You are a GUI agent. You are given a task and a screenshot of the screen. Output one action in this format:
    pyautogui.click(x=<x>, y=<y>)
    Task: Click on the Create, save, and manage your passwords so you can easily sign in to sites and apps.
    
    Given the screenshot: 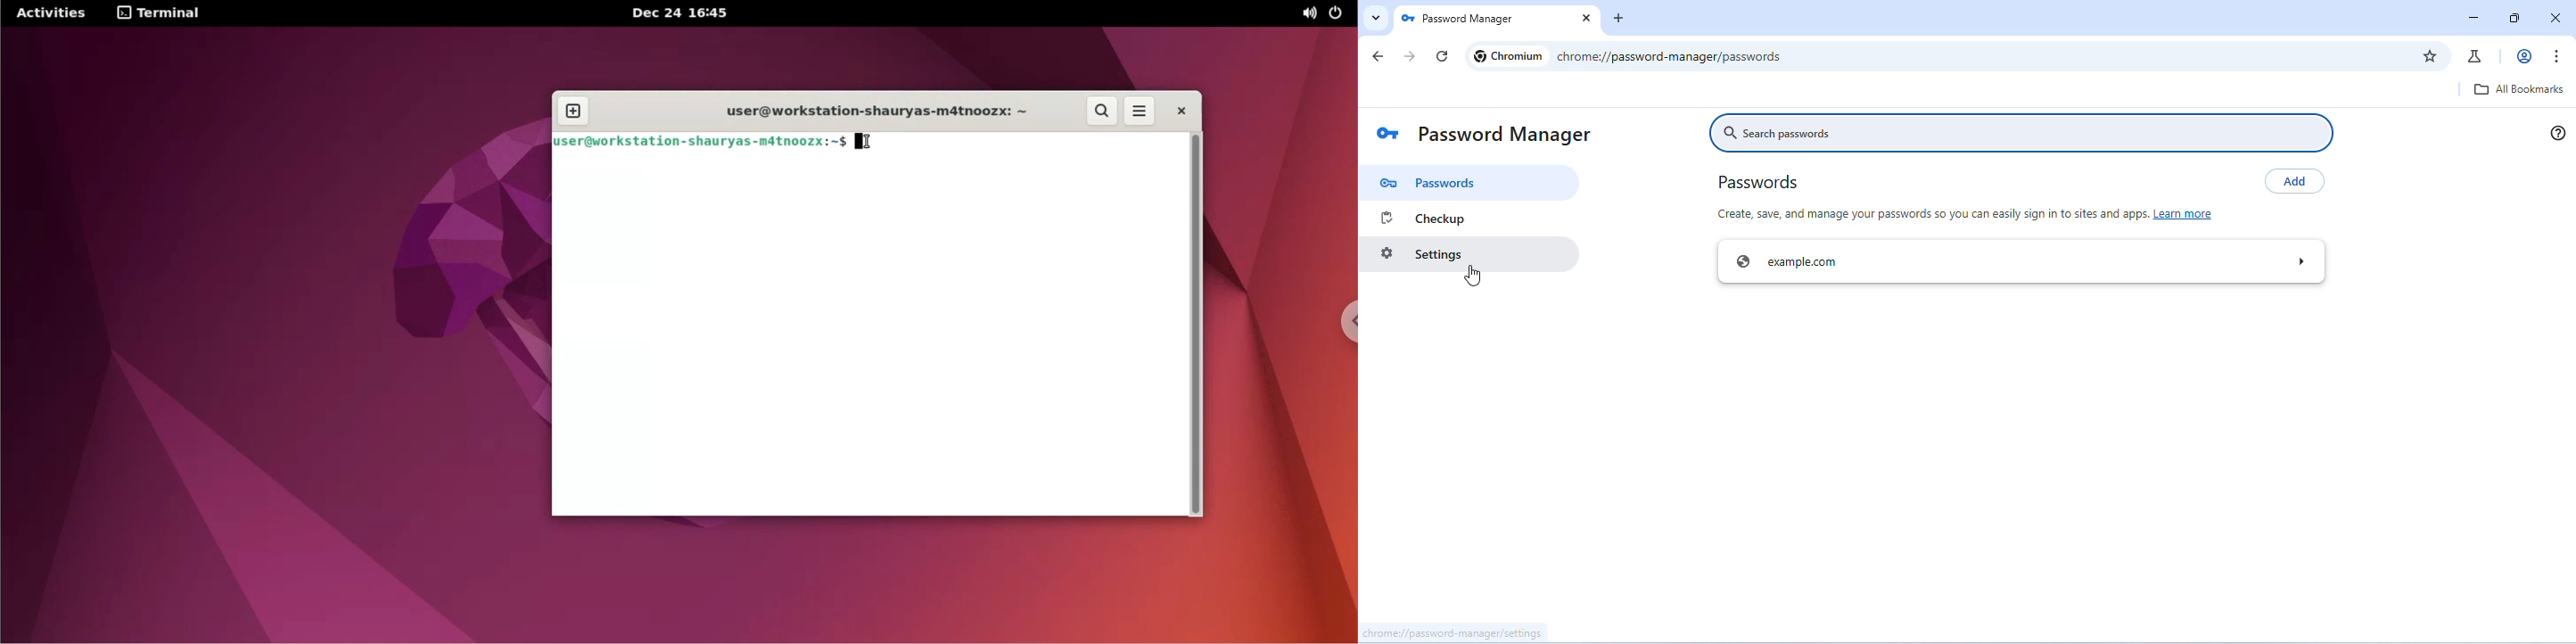 What is the action you would take?
    pyautogui.click(x=1930, y=213)
    